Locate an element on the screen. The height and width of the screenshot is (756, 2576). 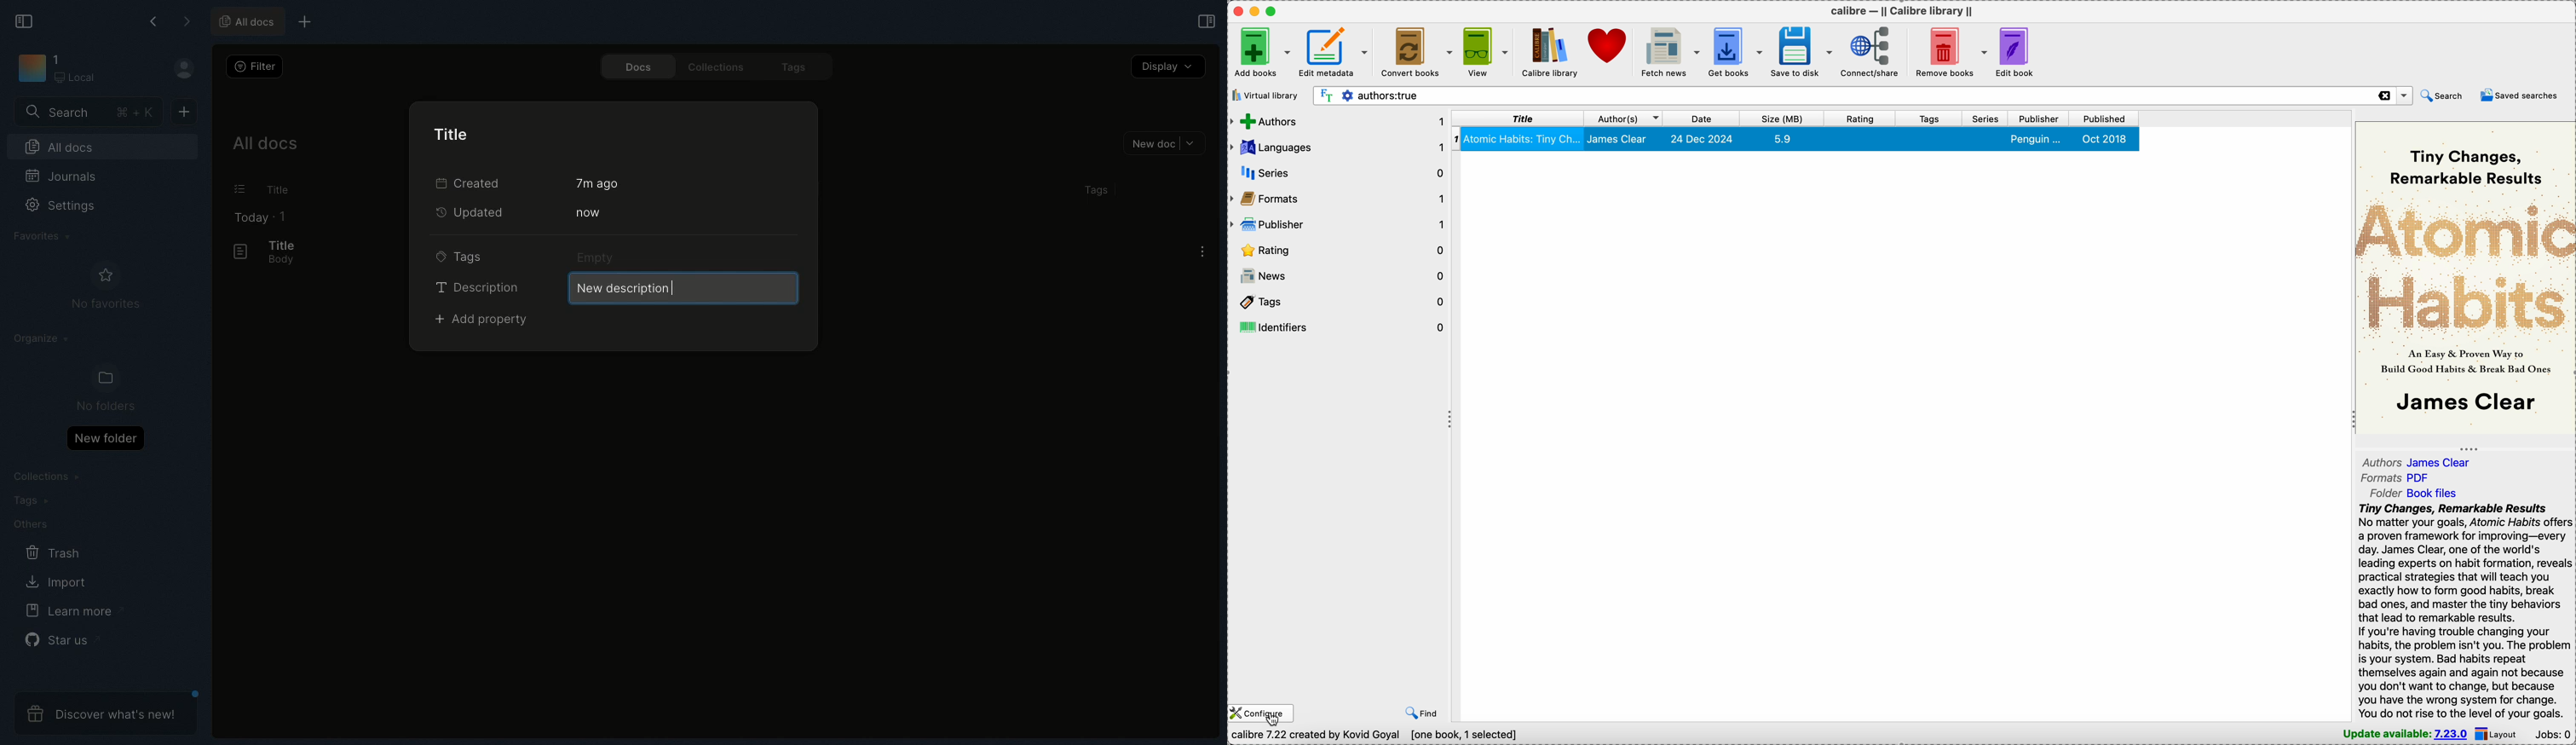
Tags is located at coordinates (797, 68).